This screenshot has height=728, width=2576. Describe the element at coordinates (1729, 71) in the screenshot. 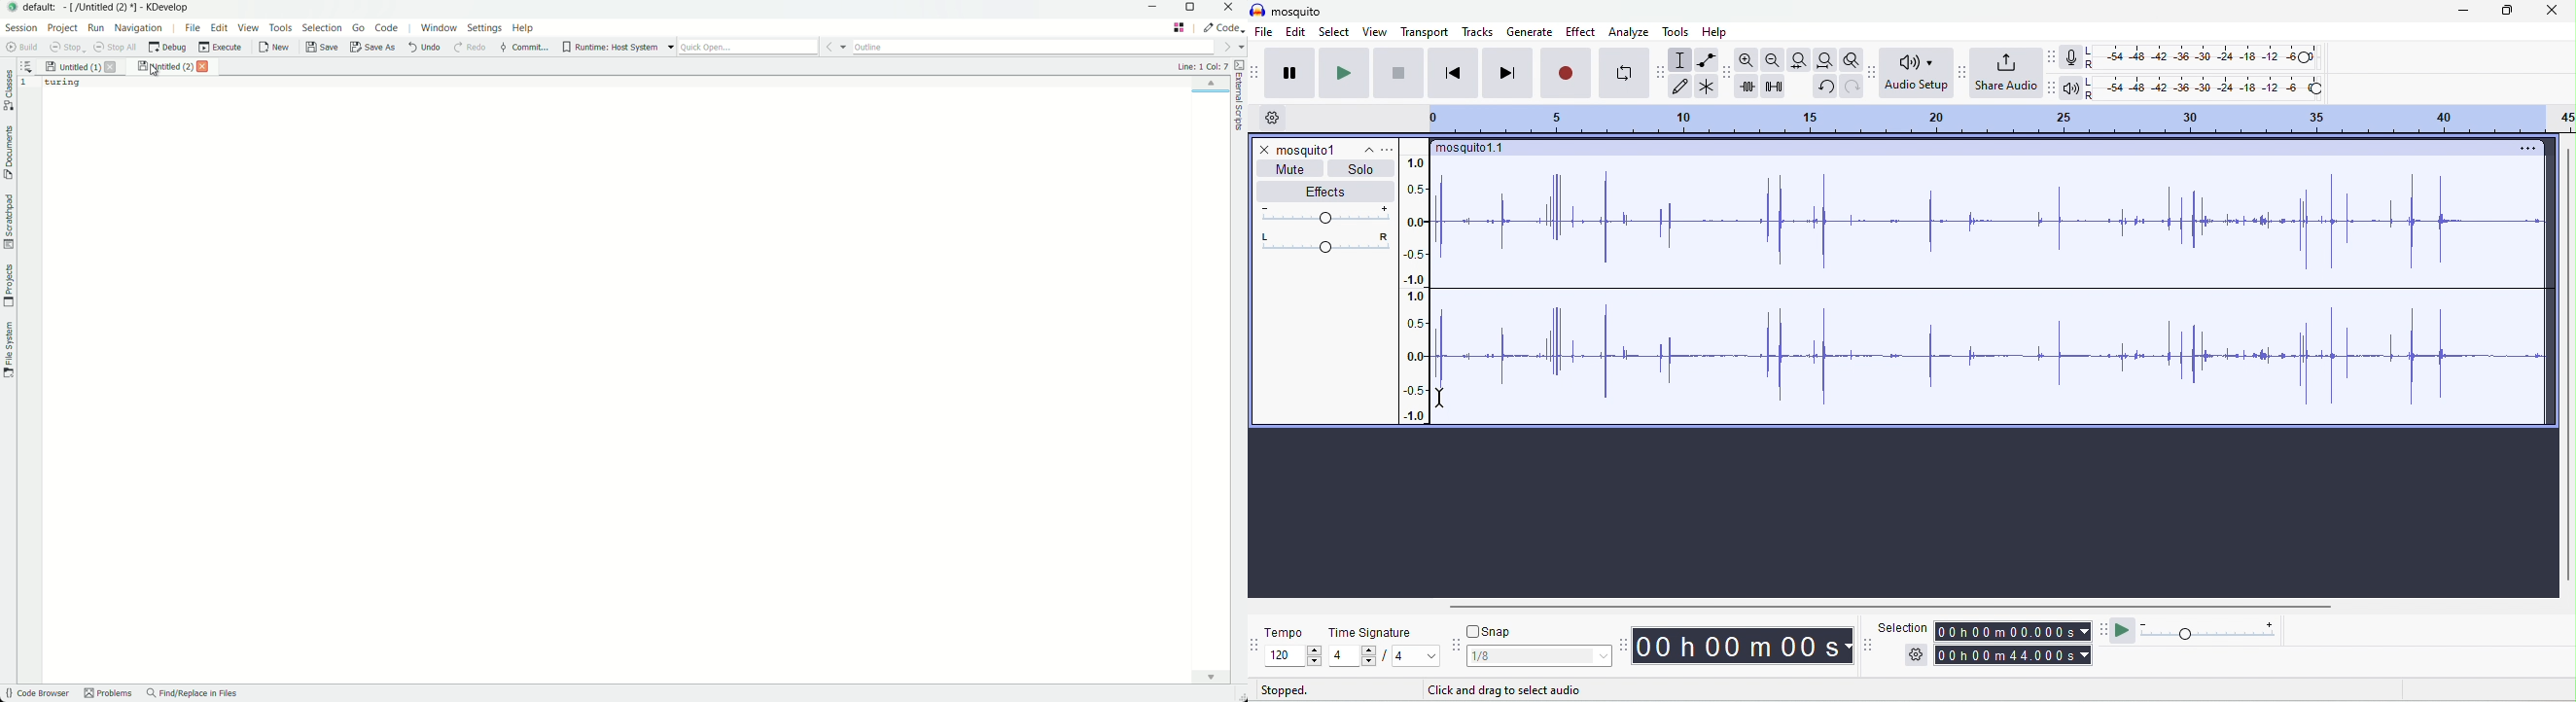

I see `audacity edit tool bar` at that location.